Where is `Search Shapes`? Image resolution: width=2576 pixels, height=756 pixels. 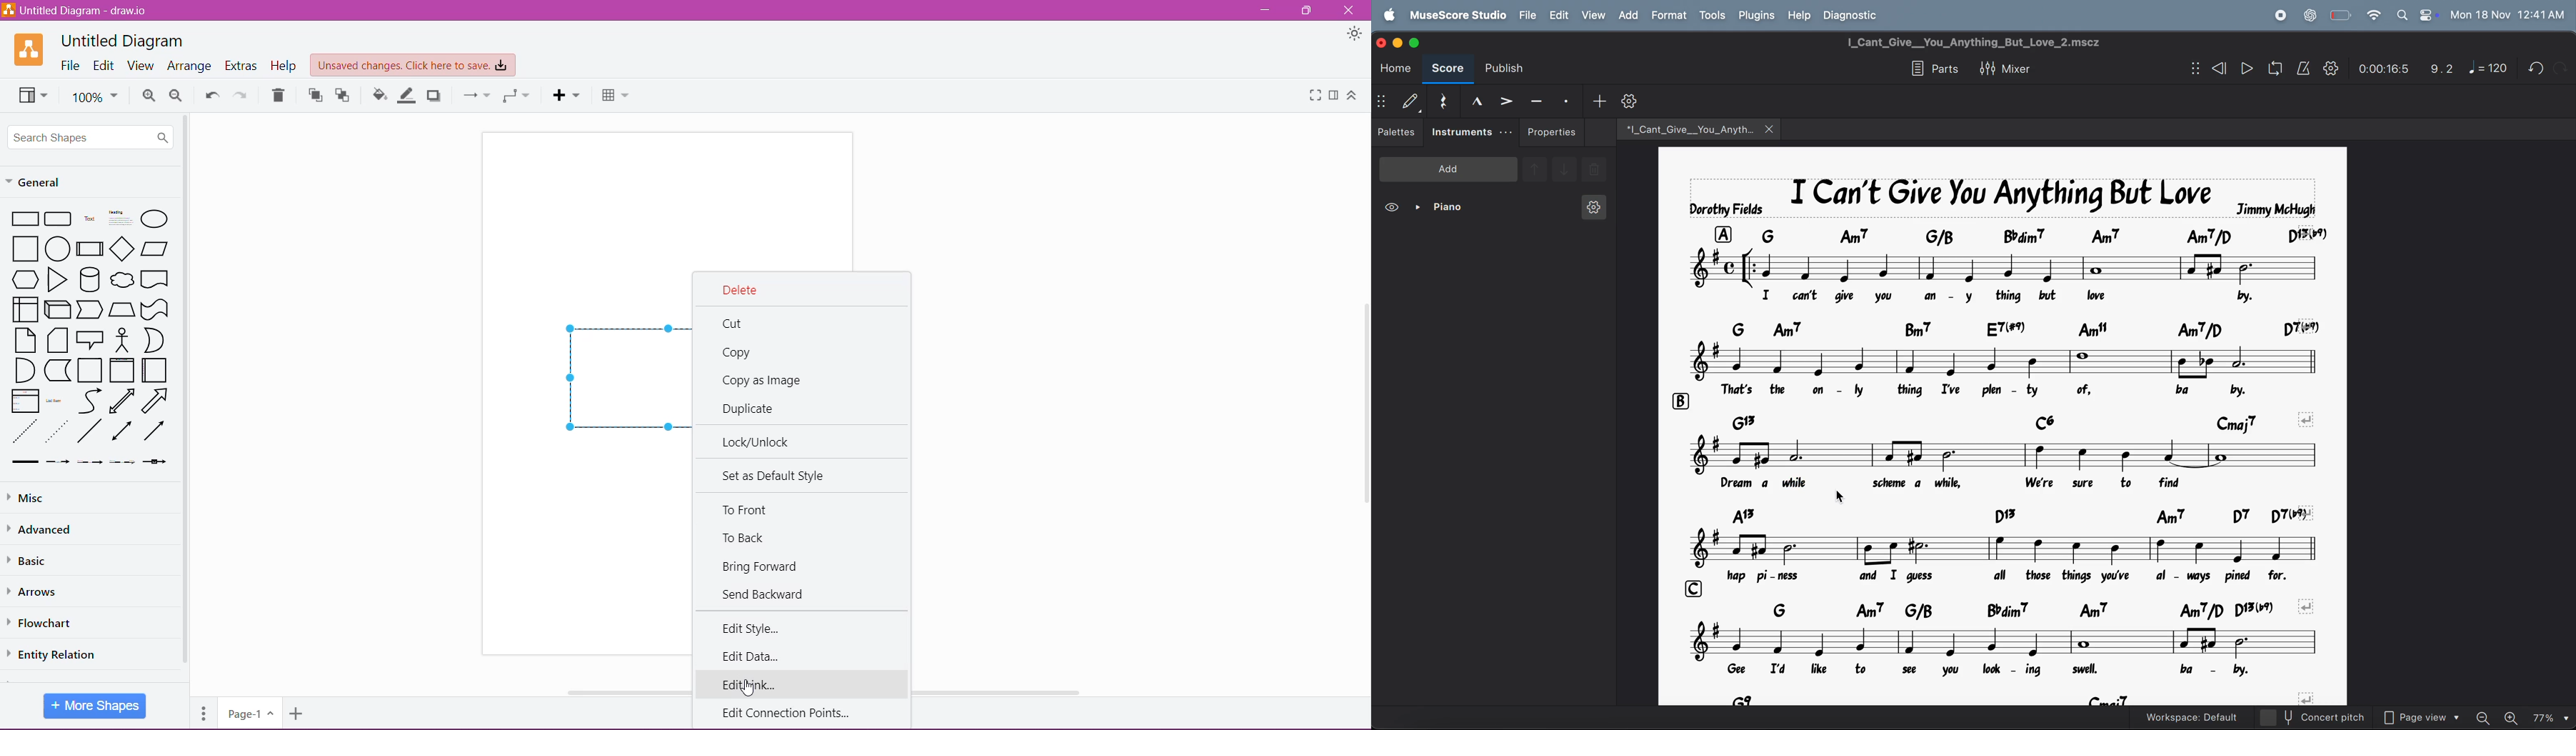 Search Shapes is located at coordinates (91, 138).